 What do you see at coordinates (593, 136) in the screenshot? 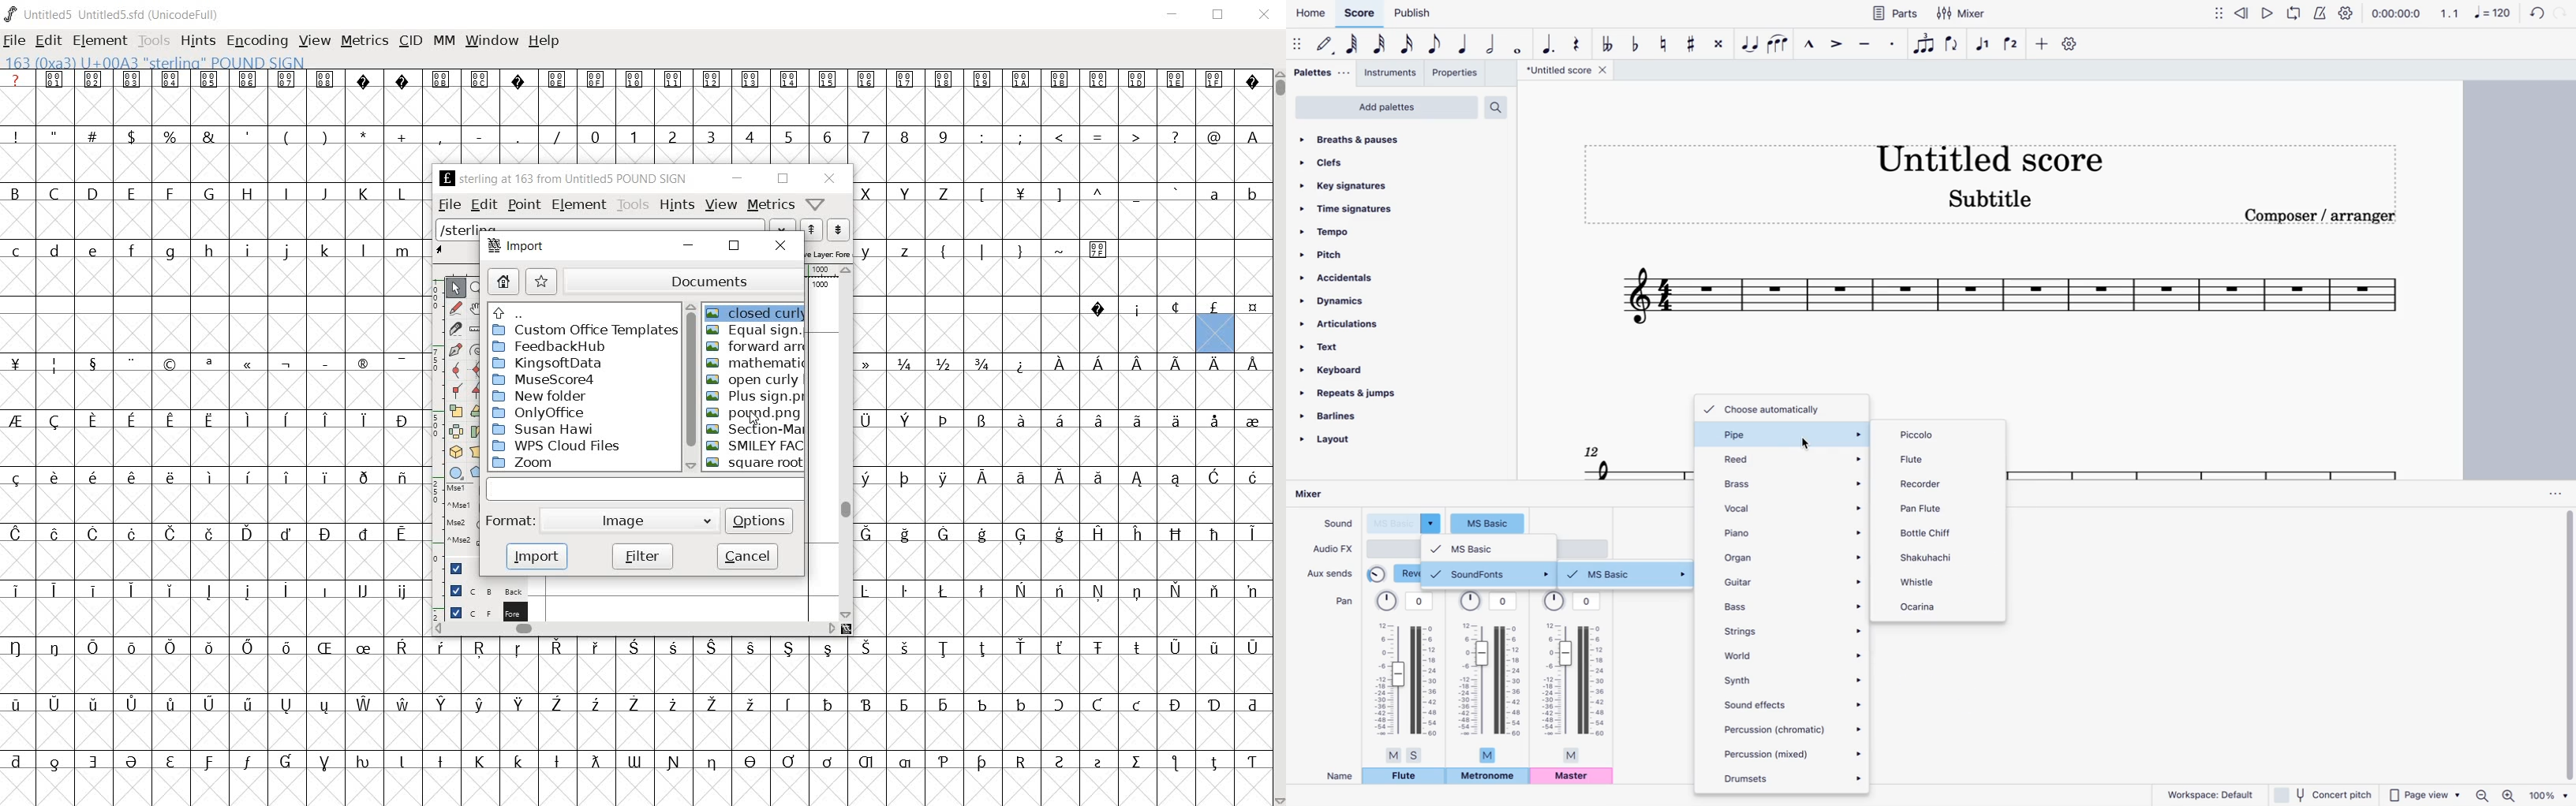
I see `0` at bounding box center [593, 136].